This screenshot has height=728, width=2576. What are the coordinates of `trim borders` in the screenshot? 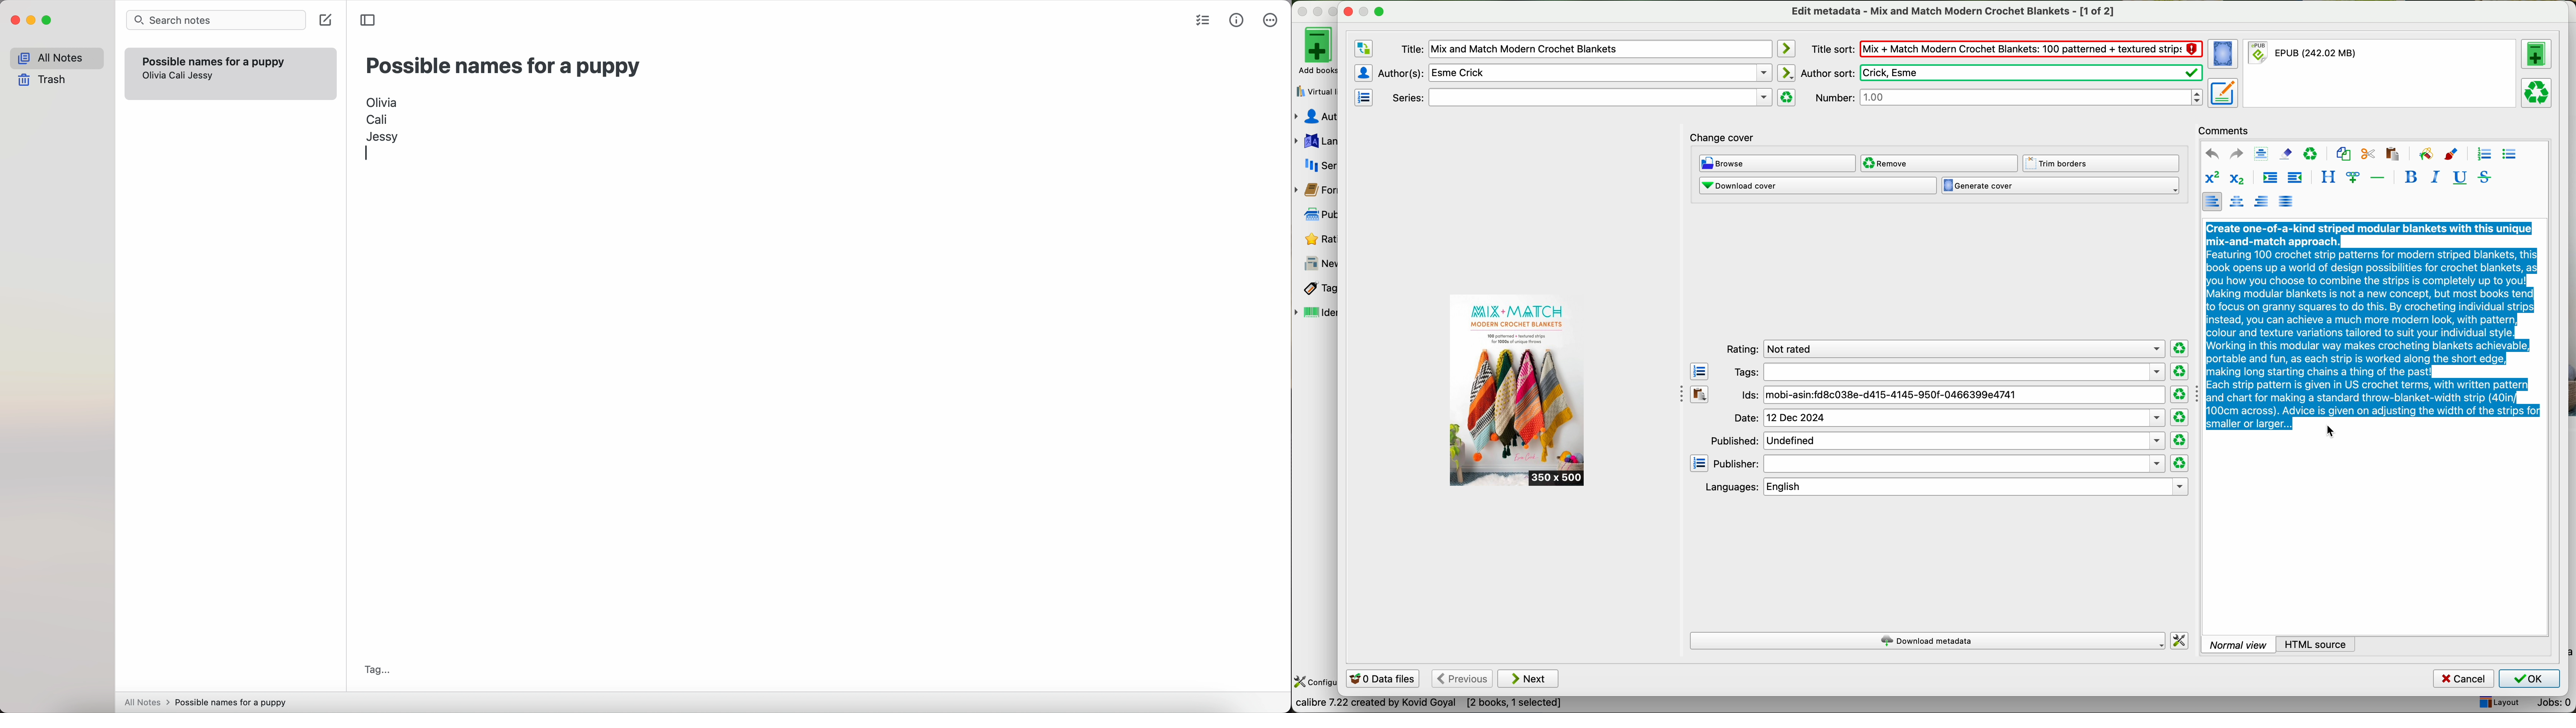 It's located at (2104, 163).